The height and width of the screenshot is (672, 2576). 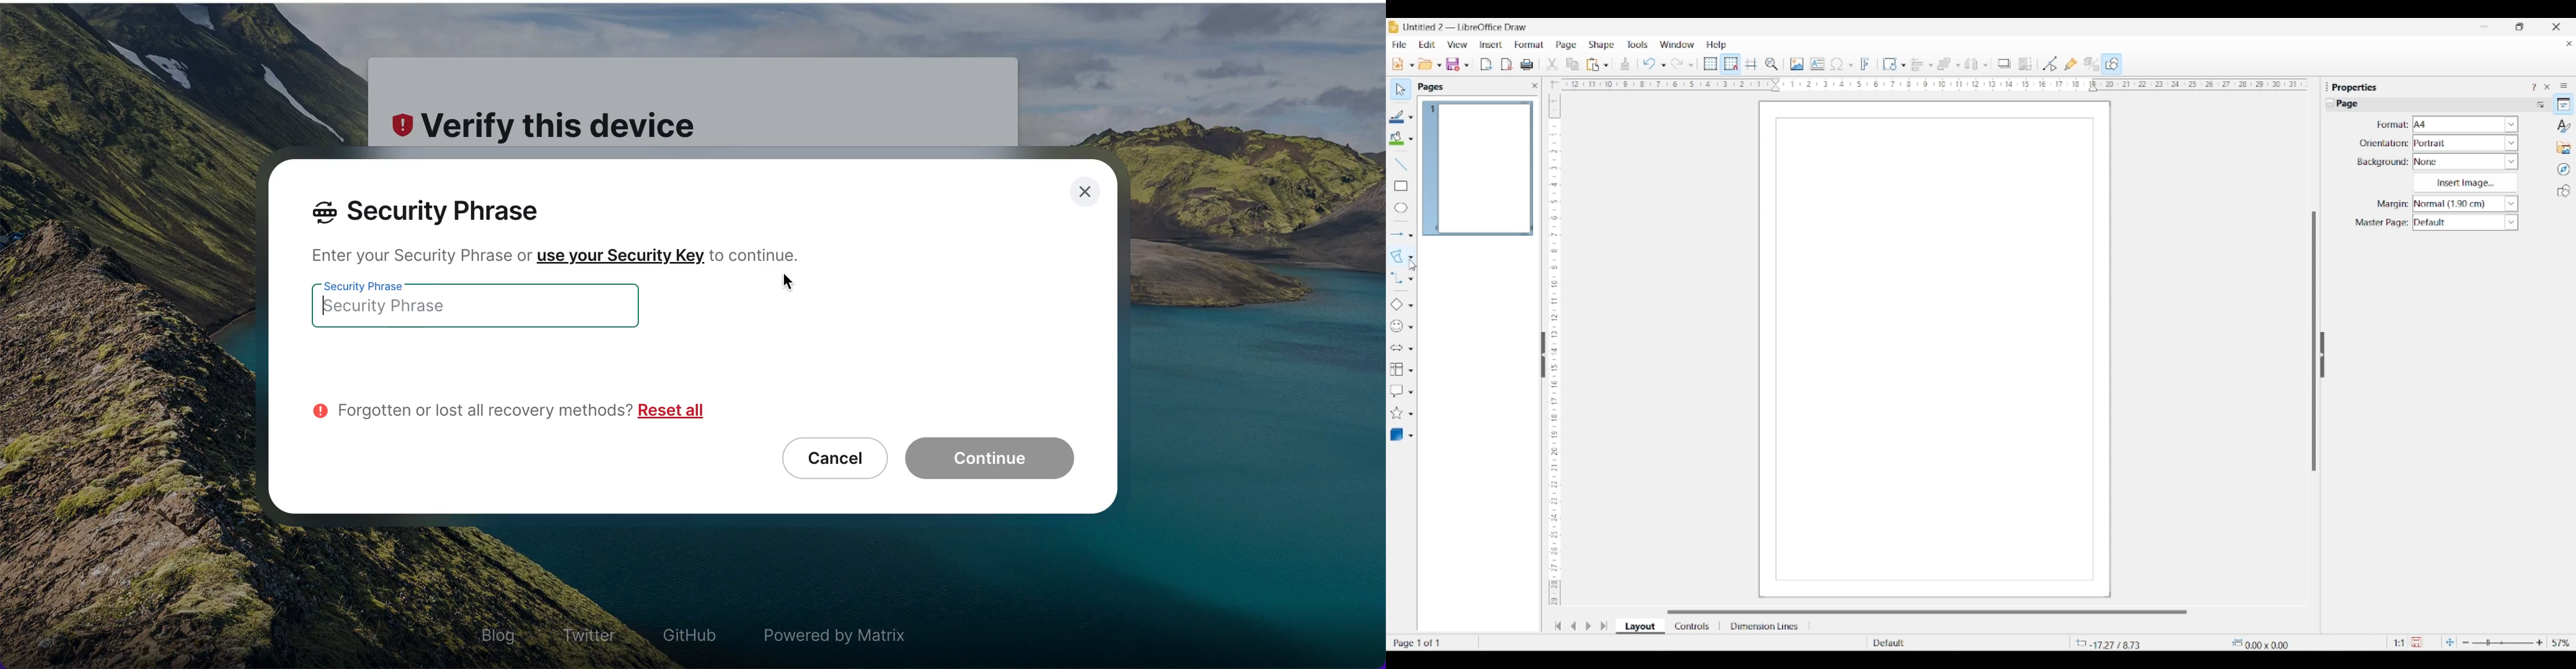 I want to click on Cursor co-ordinates, so click(x=2114, y=643).